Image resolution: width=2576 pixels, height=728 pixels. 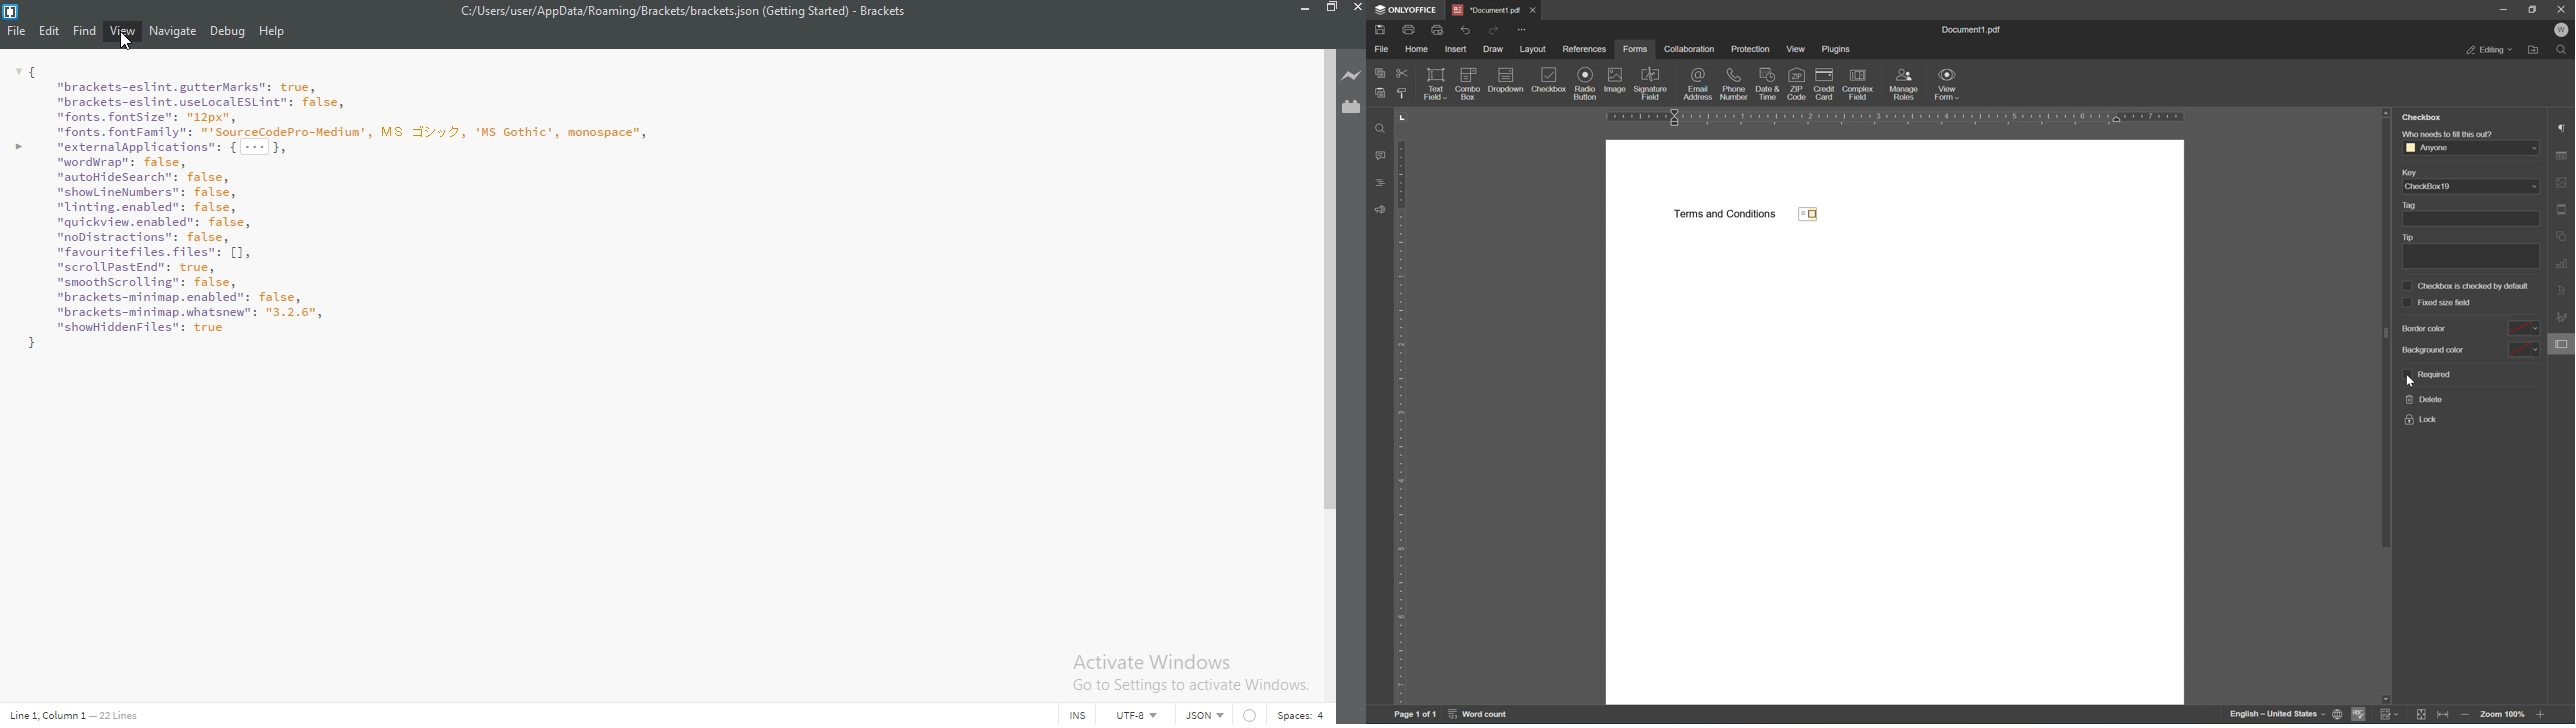 What do you see at coordinates (2560, 289) in the screenshot?
I see `text art settings` at bounding box center [2560, 289].